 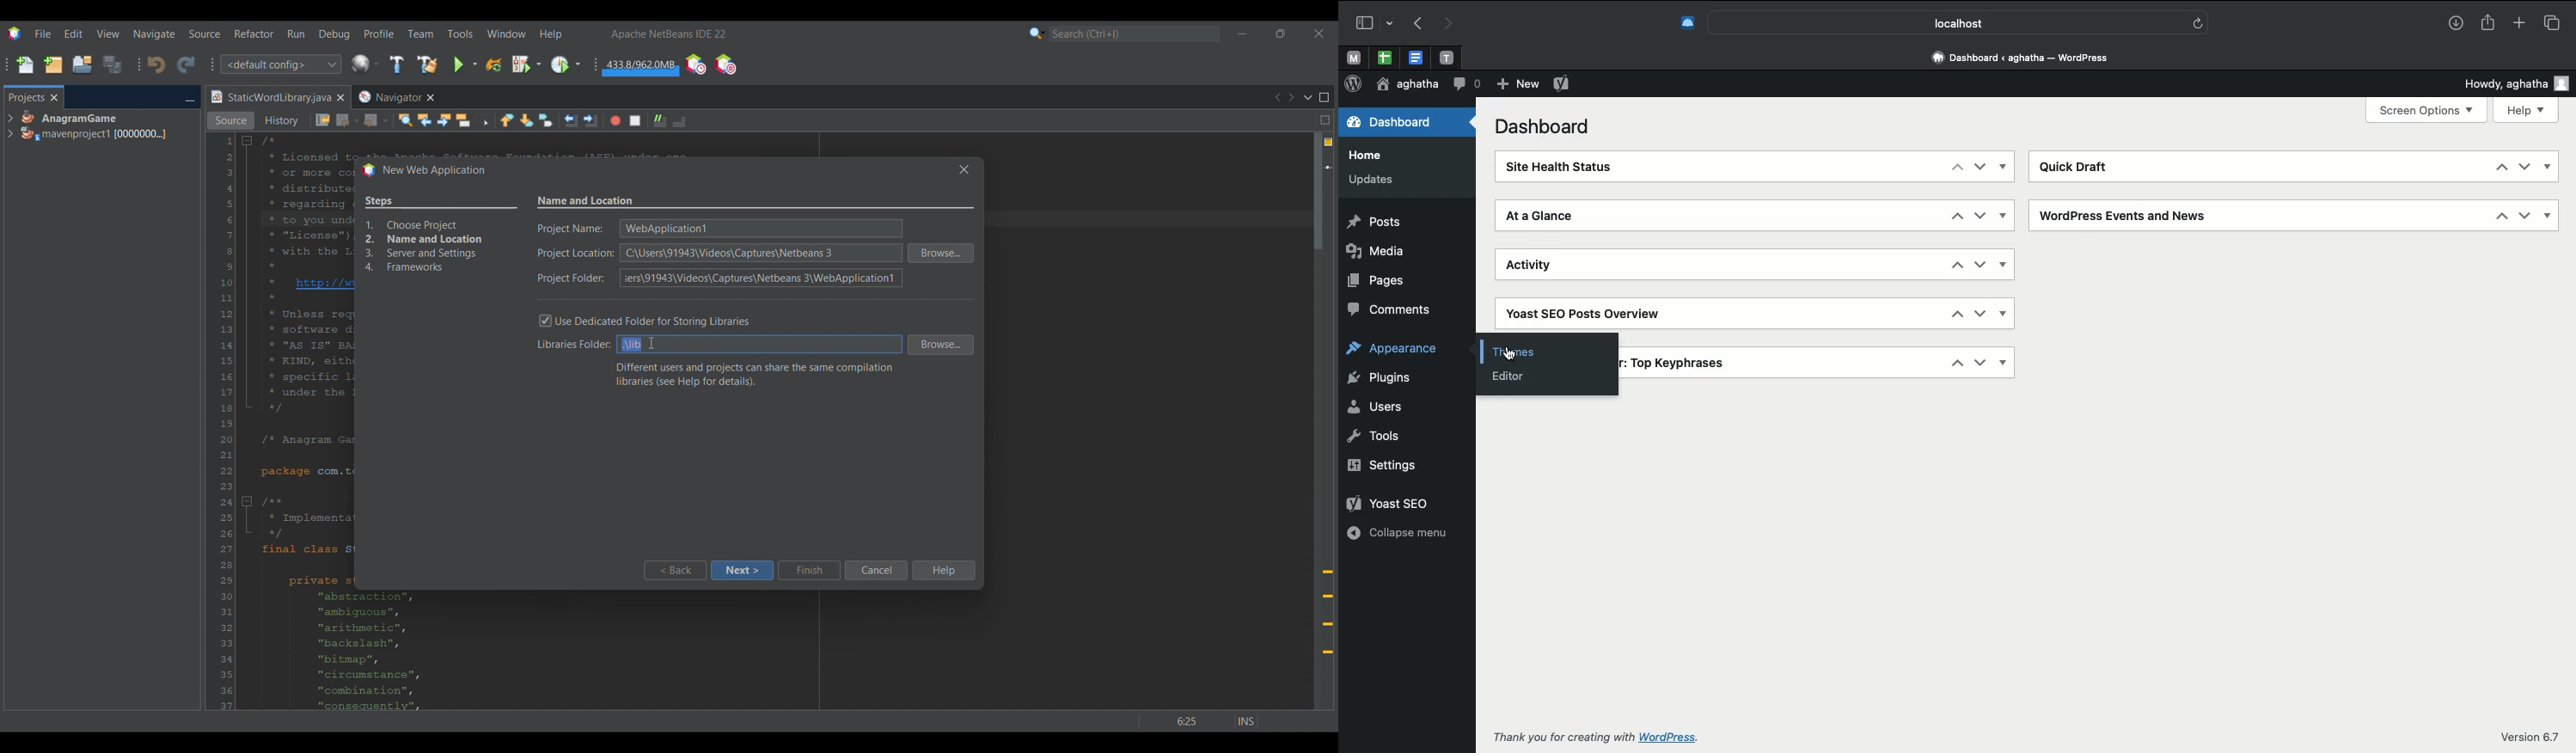 What do you see at coordinates (2004, 167) in the screenshot?
I see `Show` at bounding box center [2004, 167].